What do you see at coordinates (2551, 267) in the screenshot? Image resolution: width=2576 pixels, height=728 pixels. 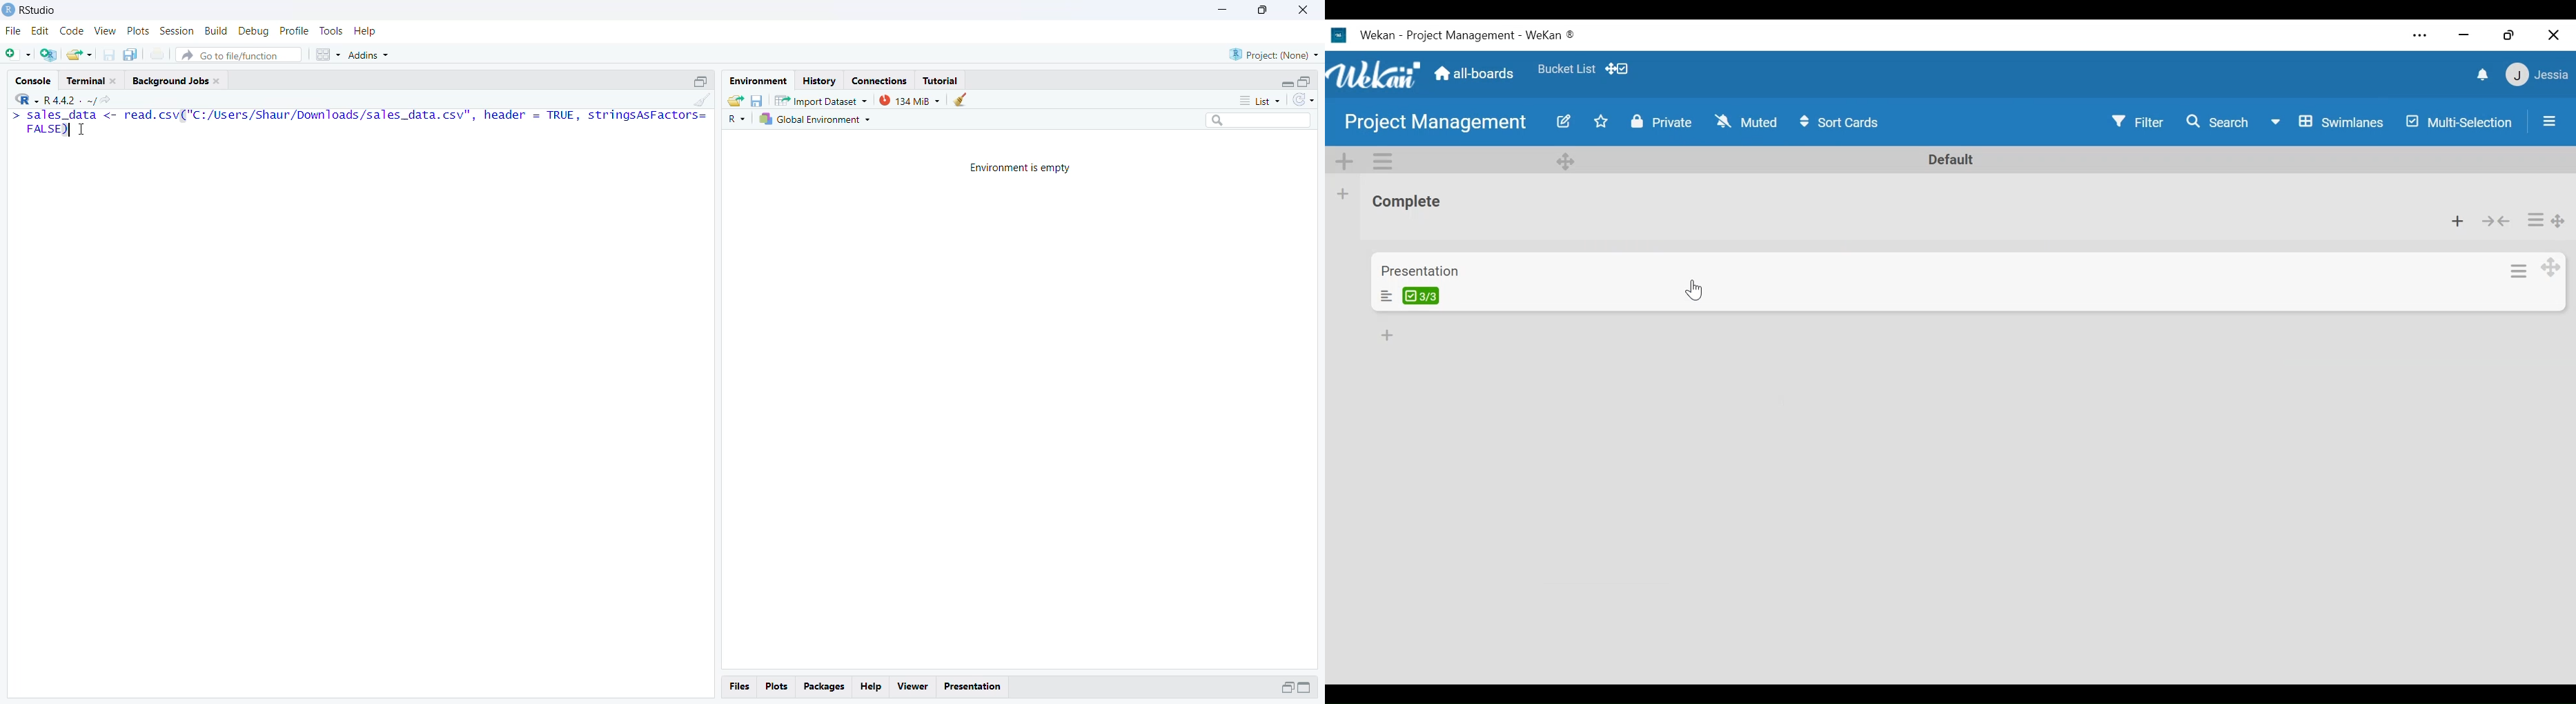 I see `Desktop drag handes` at bounding box center [2551, 267].